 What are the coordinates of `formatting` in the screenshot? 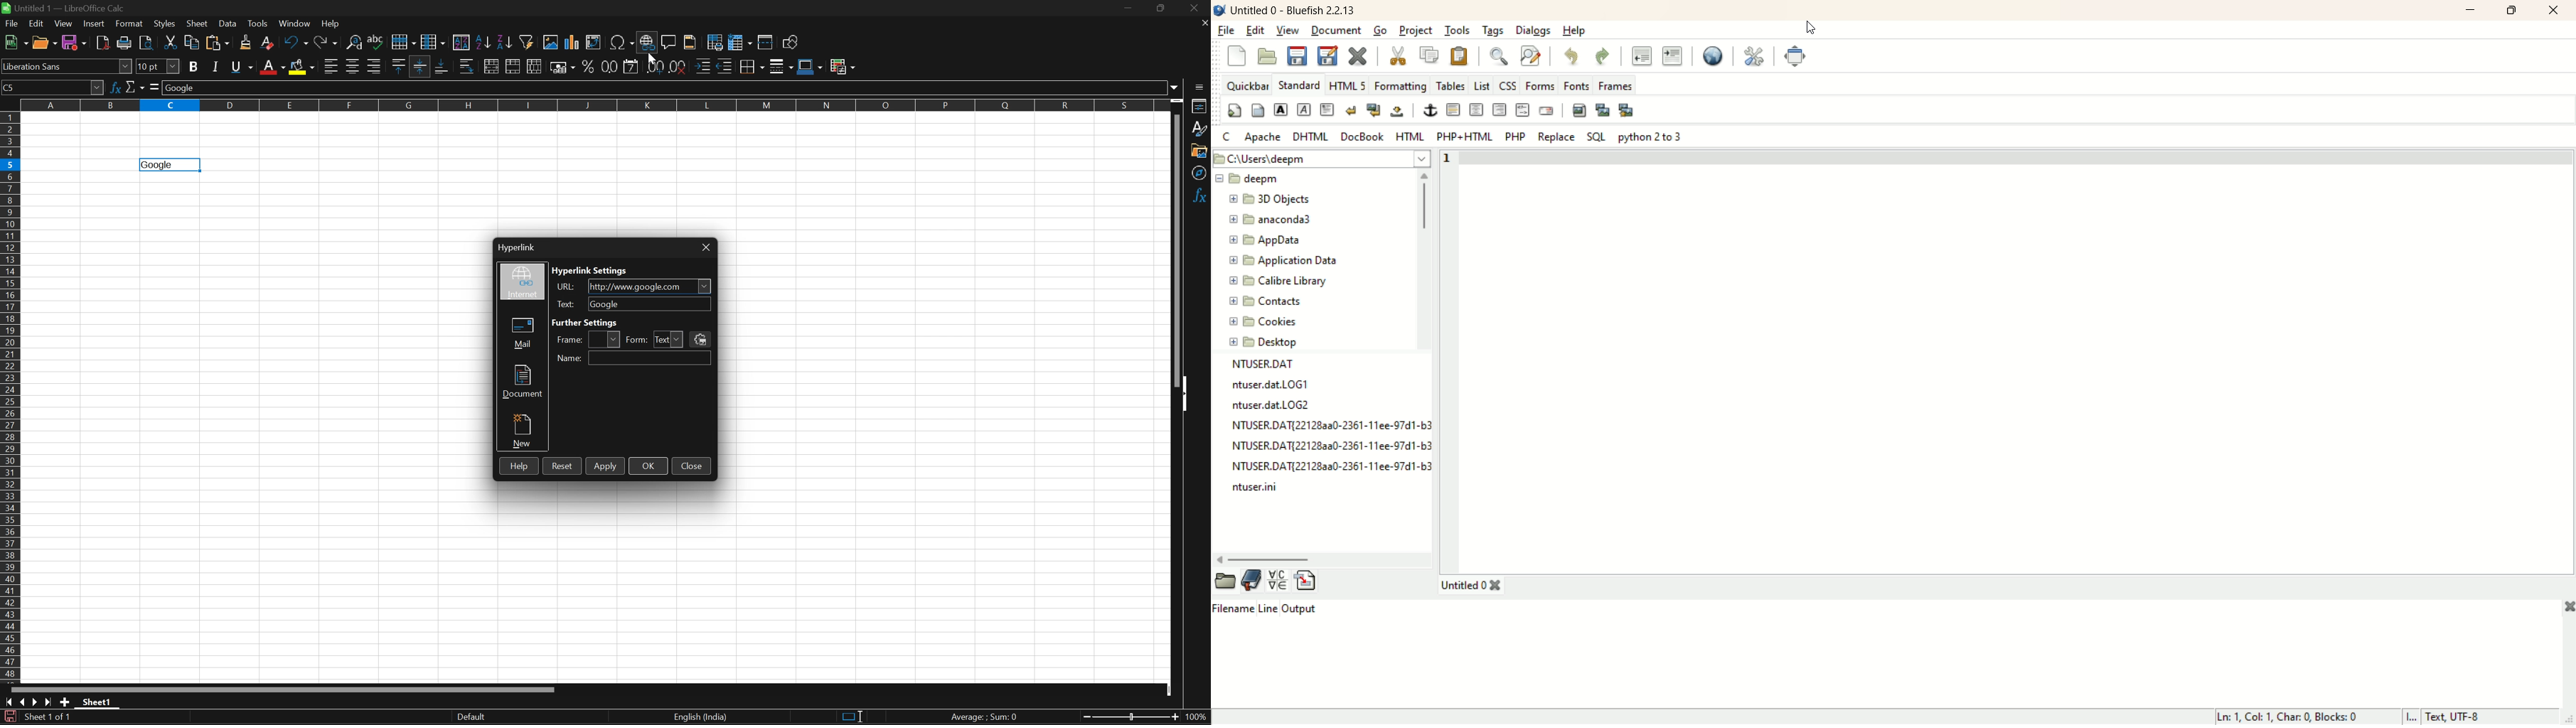 It's located at (1401, 85).